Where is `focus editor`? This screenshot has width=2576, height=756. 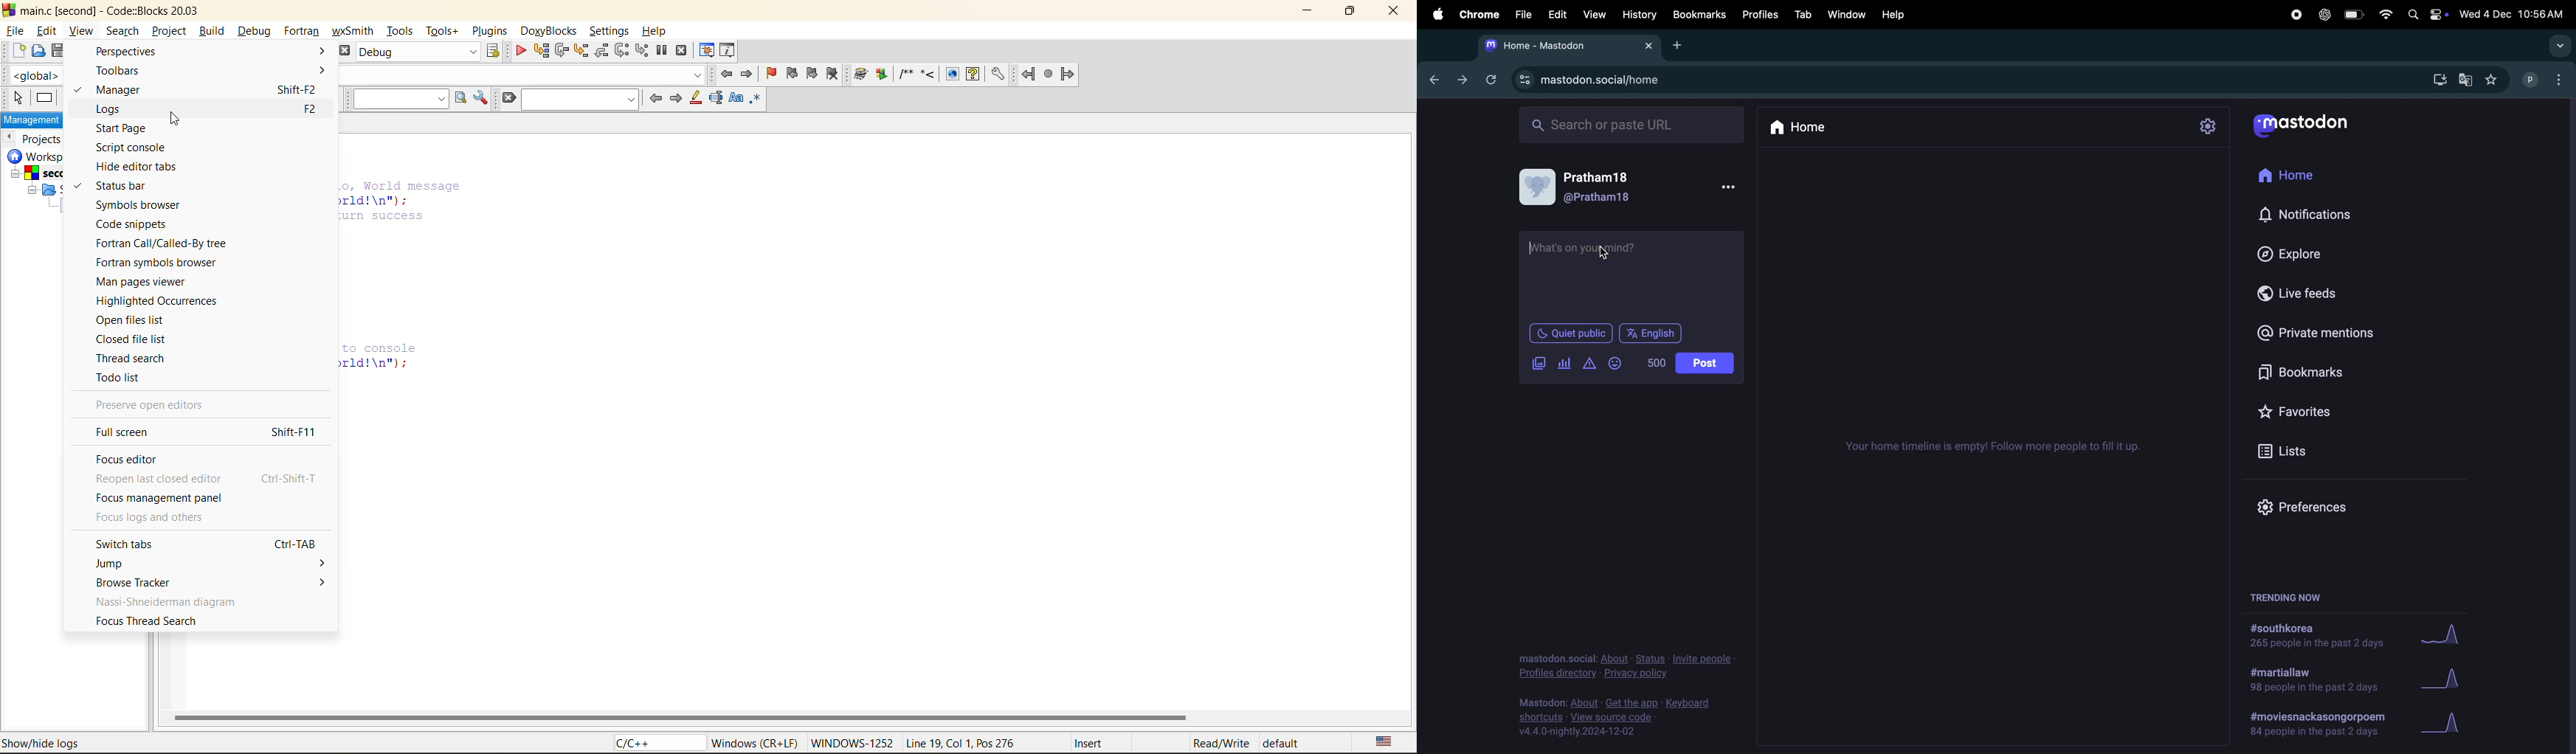
focus editor is located at coordinates (128, 458).